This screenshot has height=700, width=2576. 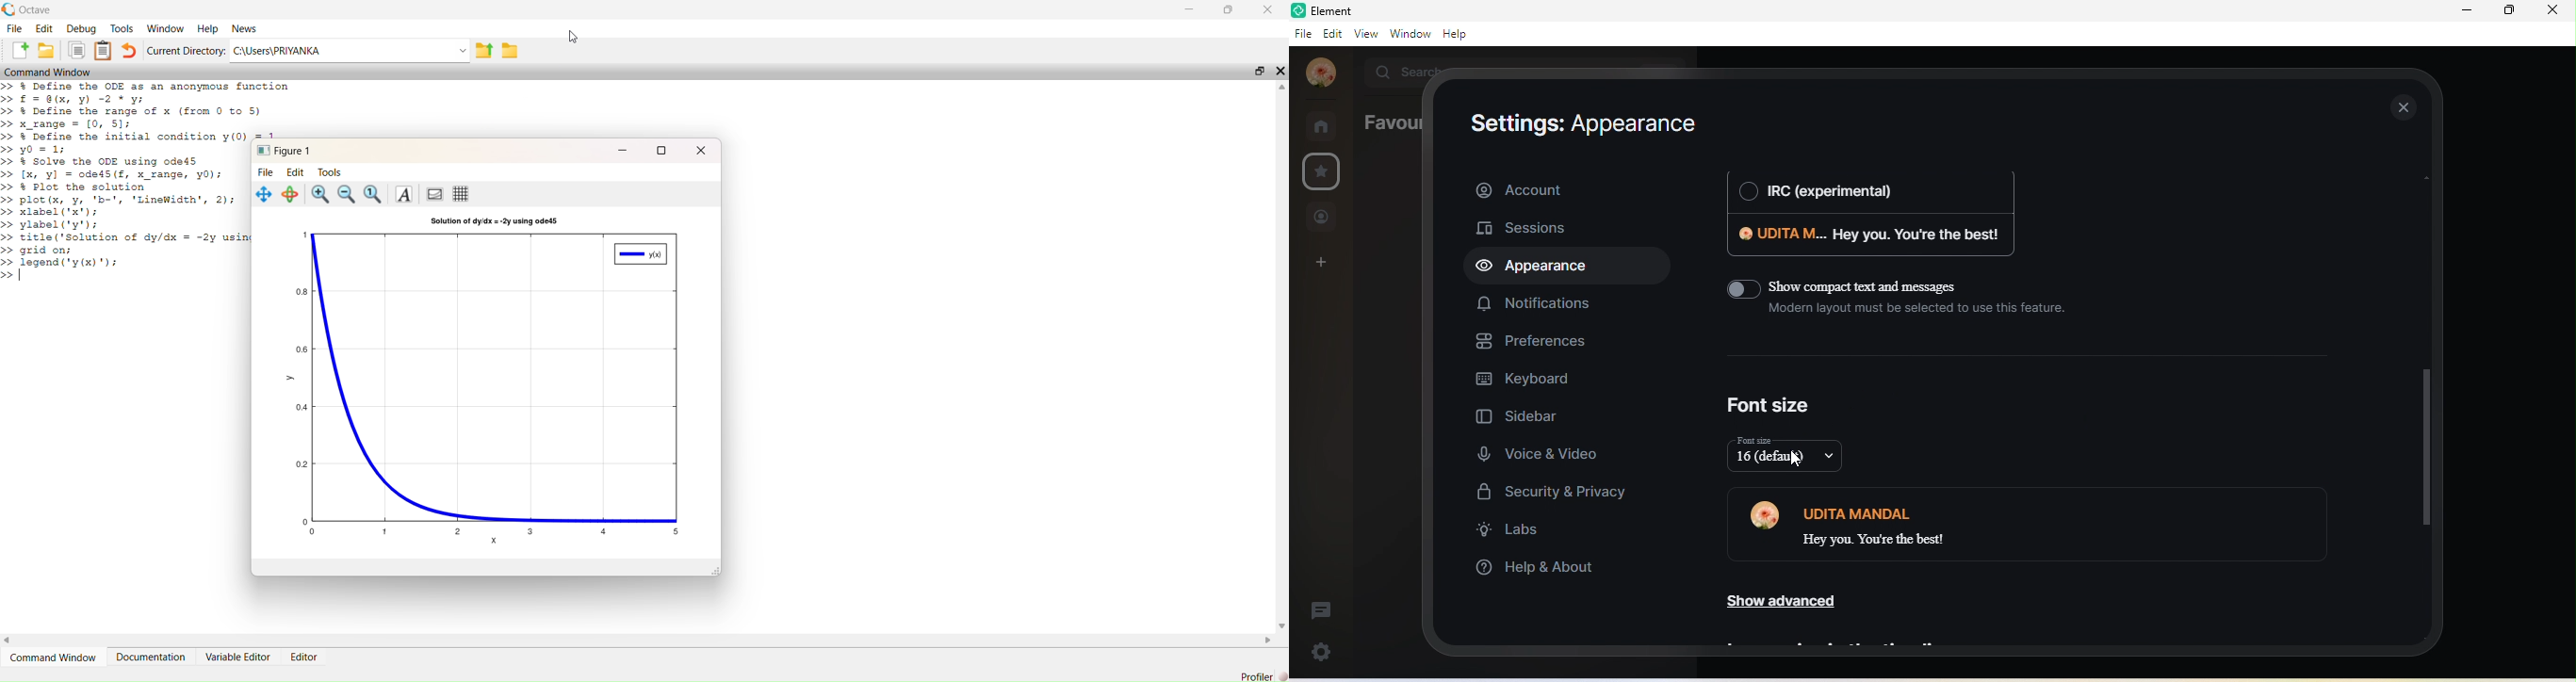 I want to click on quick settings, so click(x=1325, y=650).